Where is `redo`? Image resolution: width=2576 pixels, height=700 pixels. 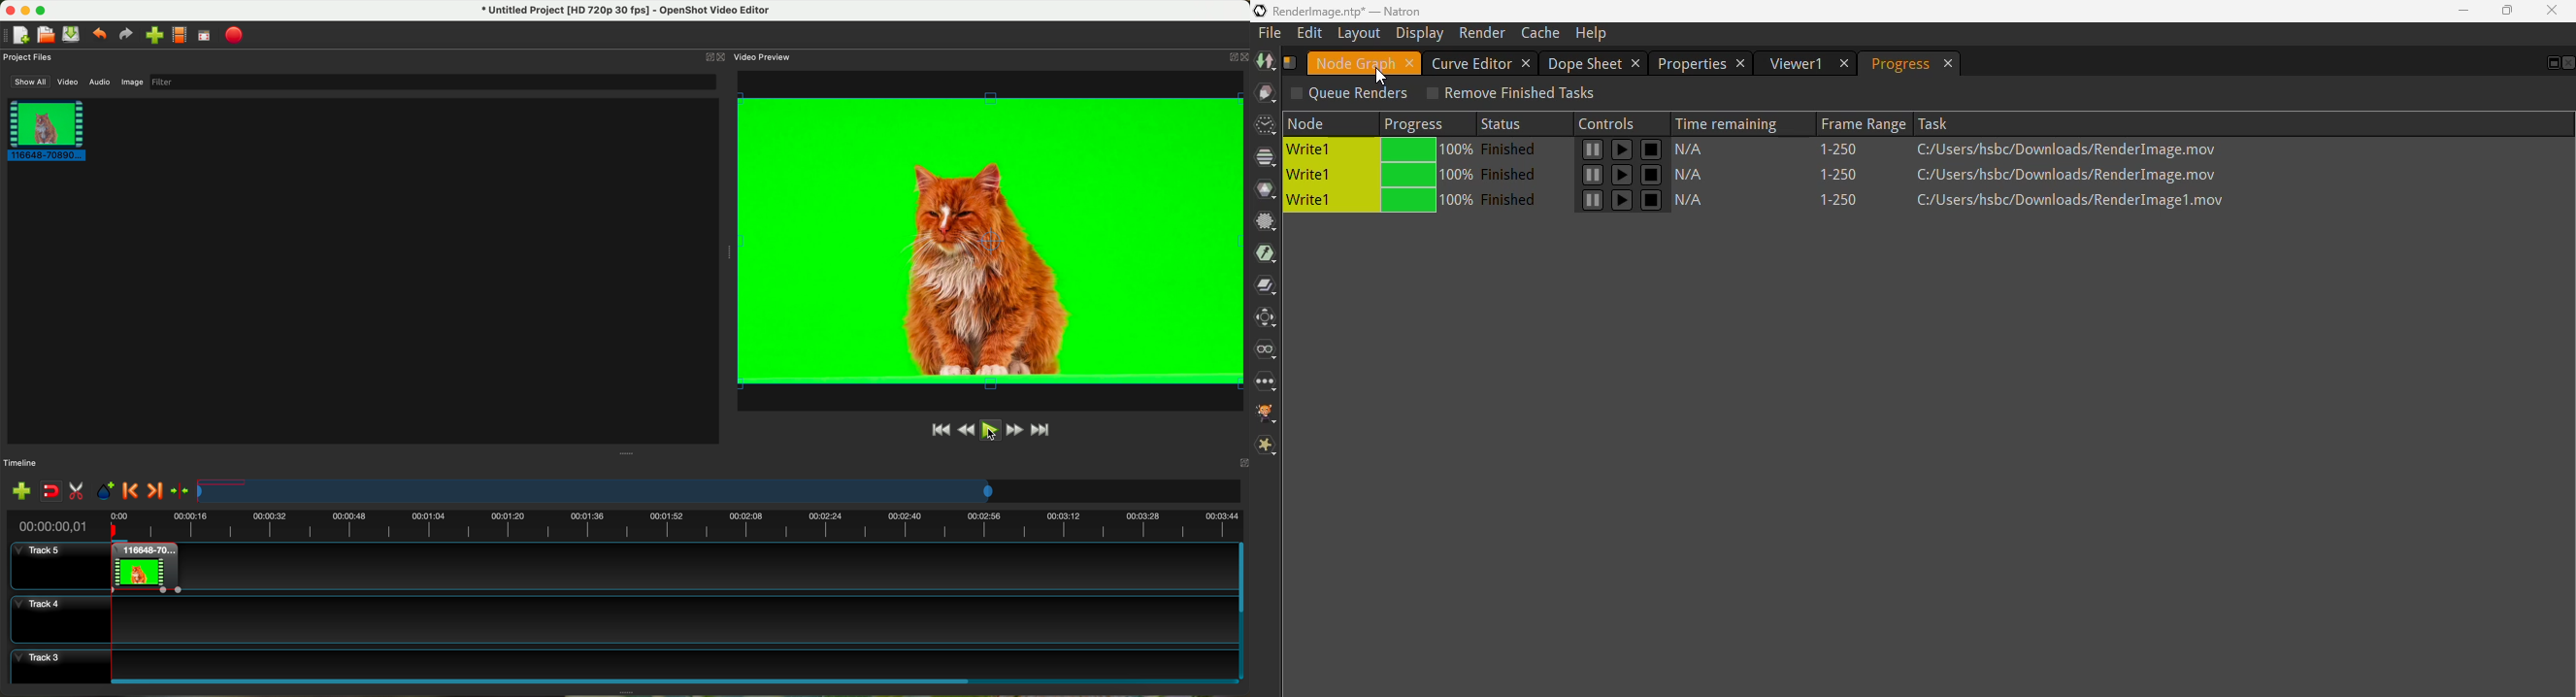
redo is located at coordinates (125, 34).